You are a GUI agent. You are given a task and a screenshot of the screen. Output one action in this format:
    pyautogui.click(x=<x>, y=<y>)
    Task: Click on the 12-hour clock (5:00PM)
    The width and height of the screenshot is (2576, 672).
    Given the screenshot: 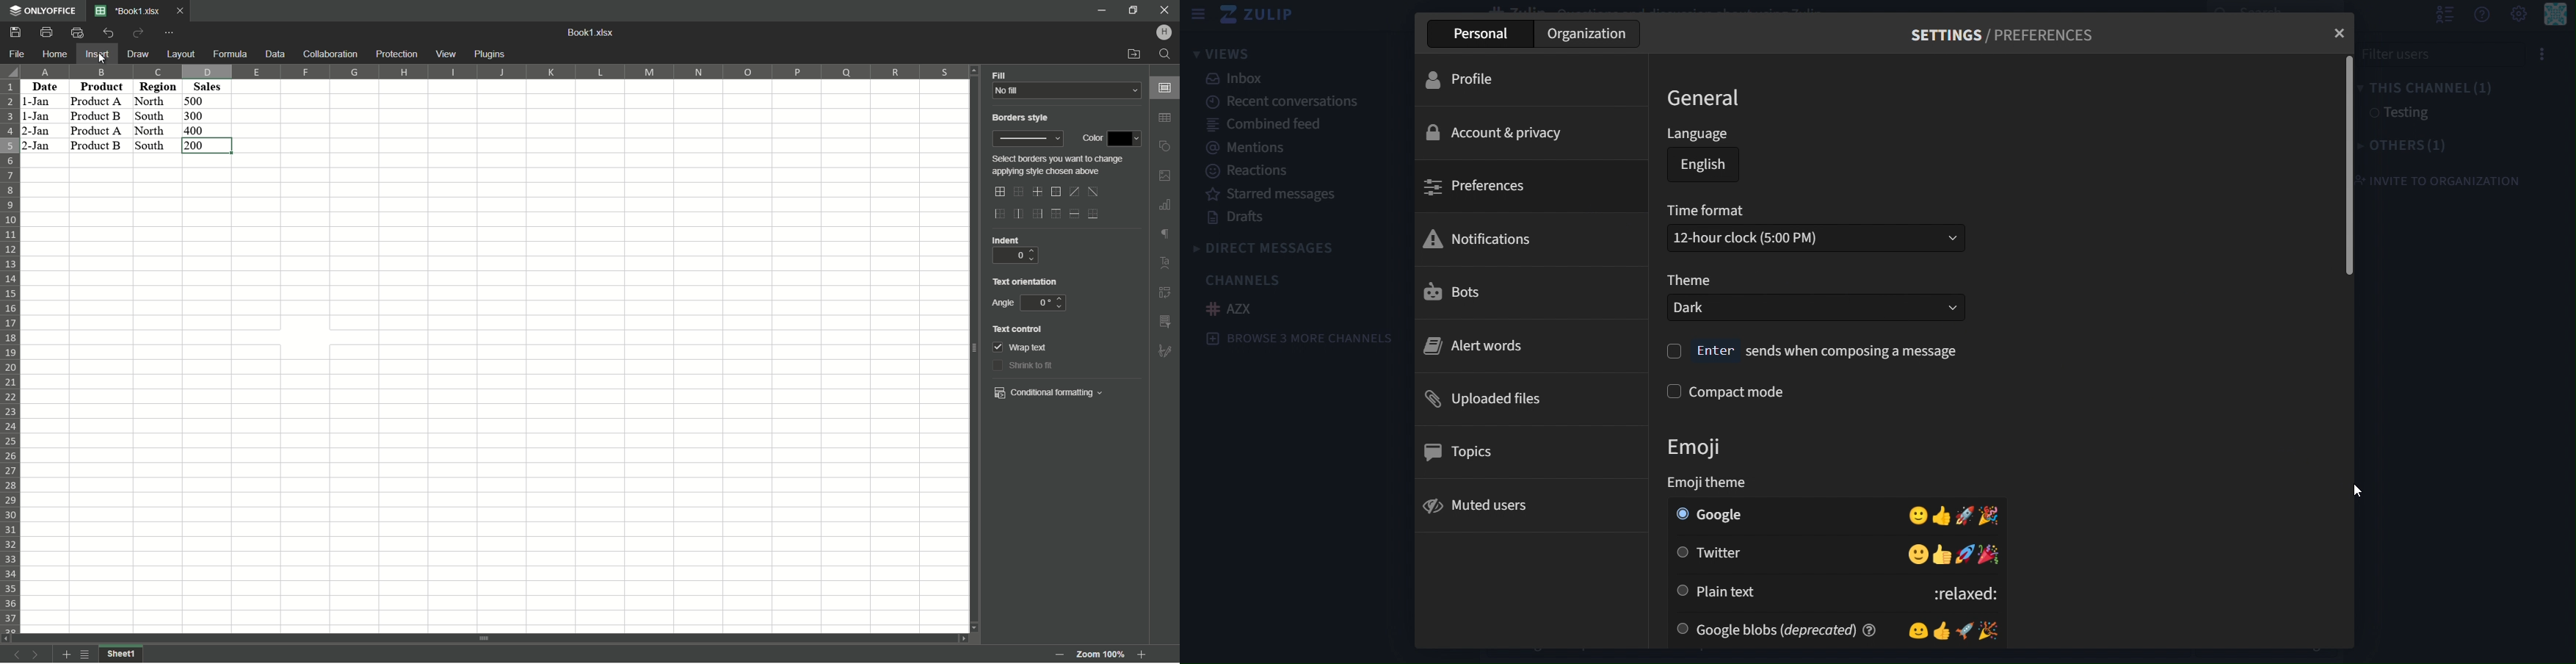 What is the action you would take?
    pyautogui.click(x=1817, y=237)
    